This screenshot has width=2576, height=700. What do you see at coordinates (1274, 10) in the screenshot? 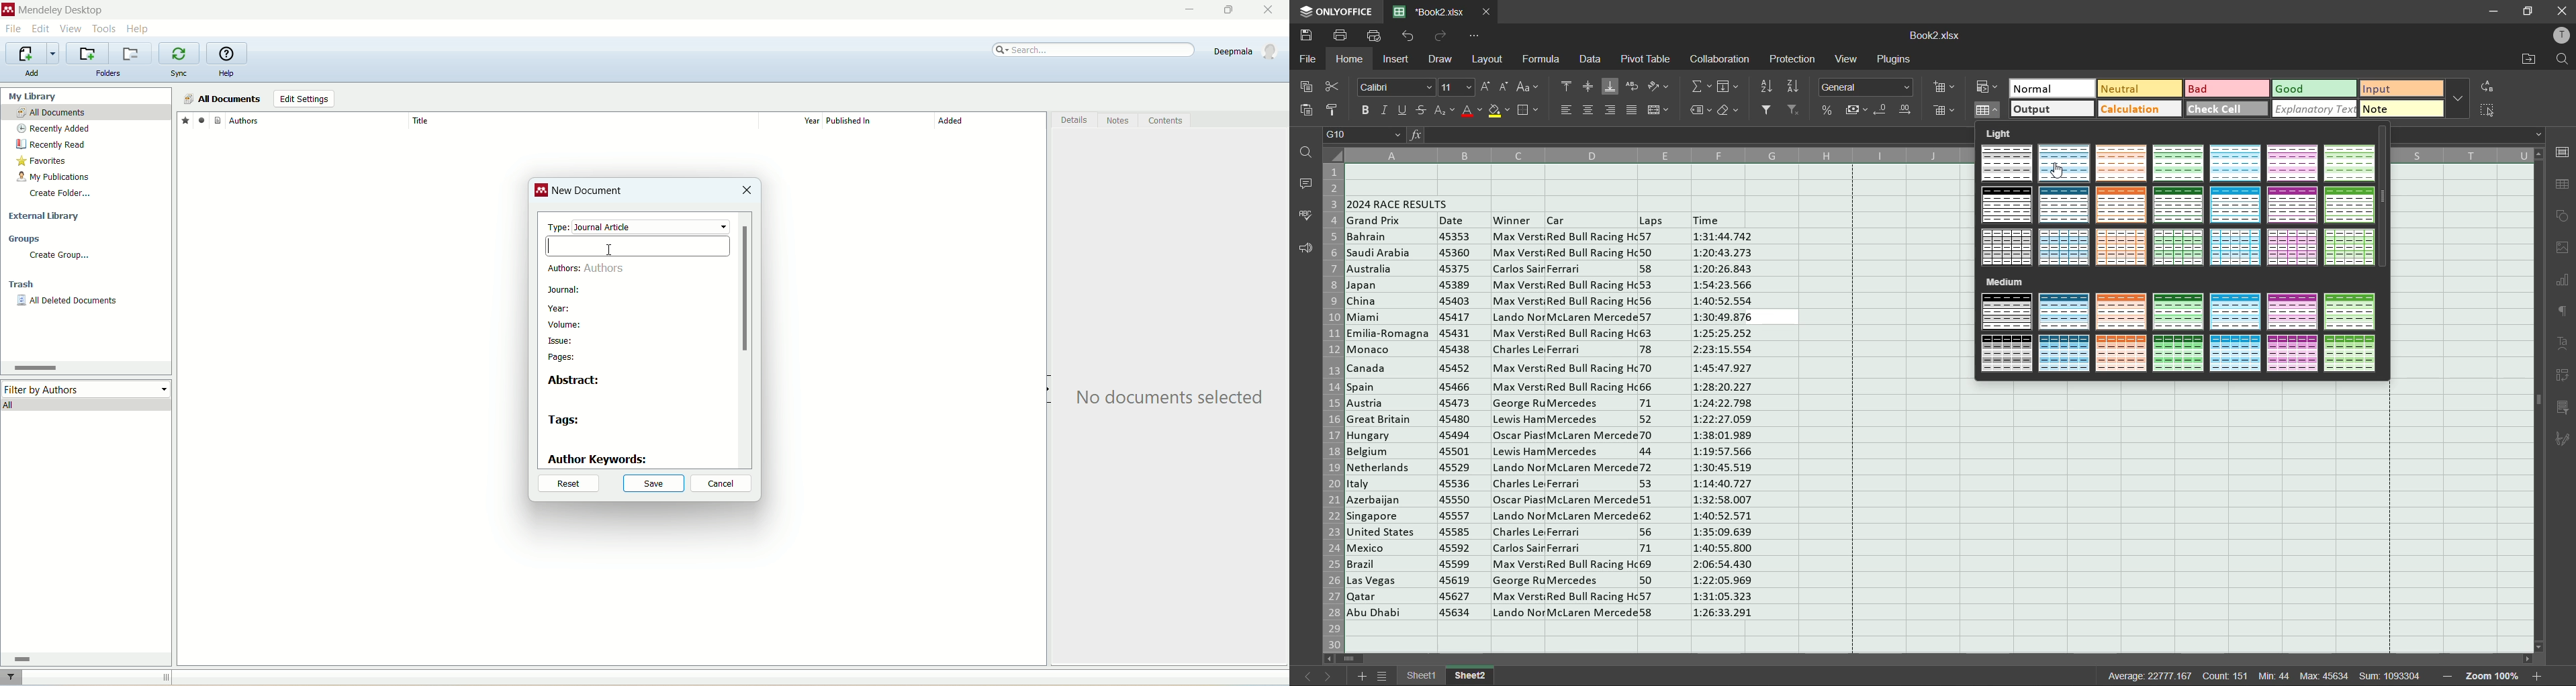
I see `close` at bounding box center [1274, 10].